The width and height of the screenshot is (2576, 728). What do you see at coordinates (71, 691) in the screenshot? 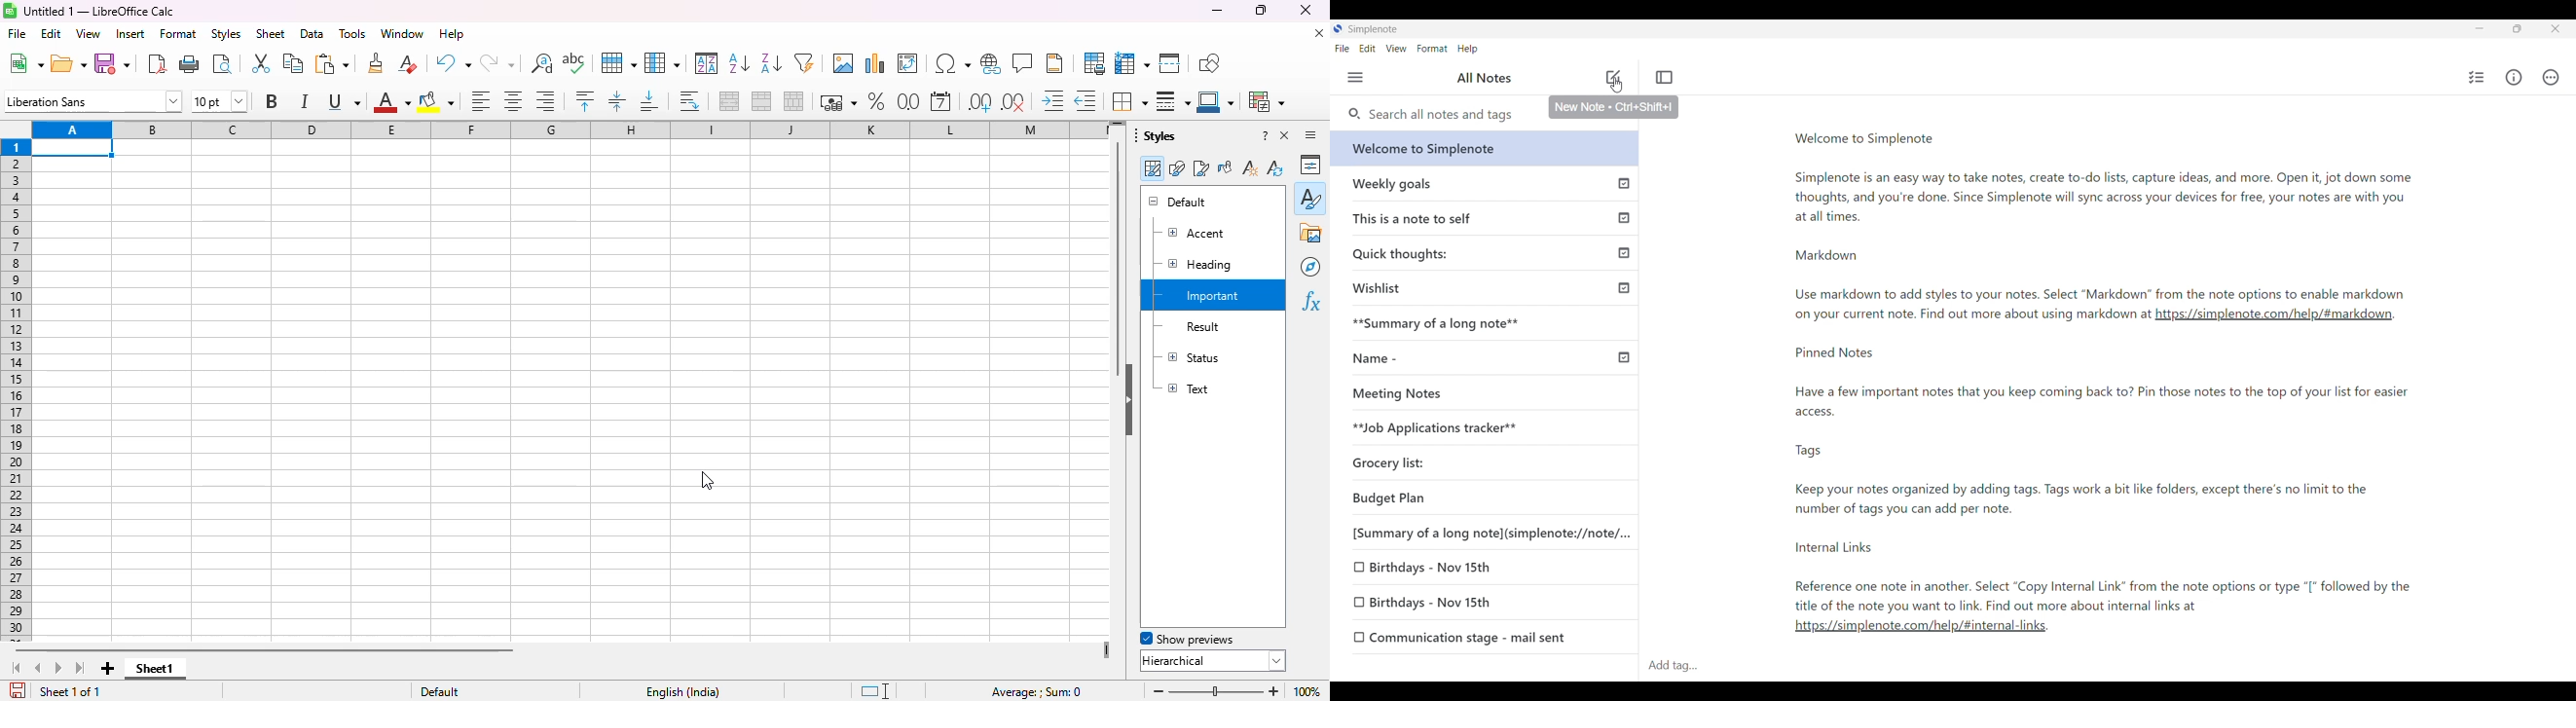
I see `sheet 1 of 1` at bounding box center [71, 691].